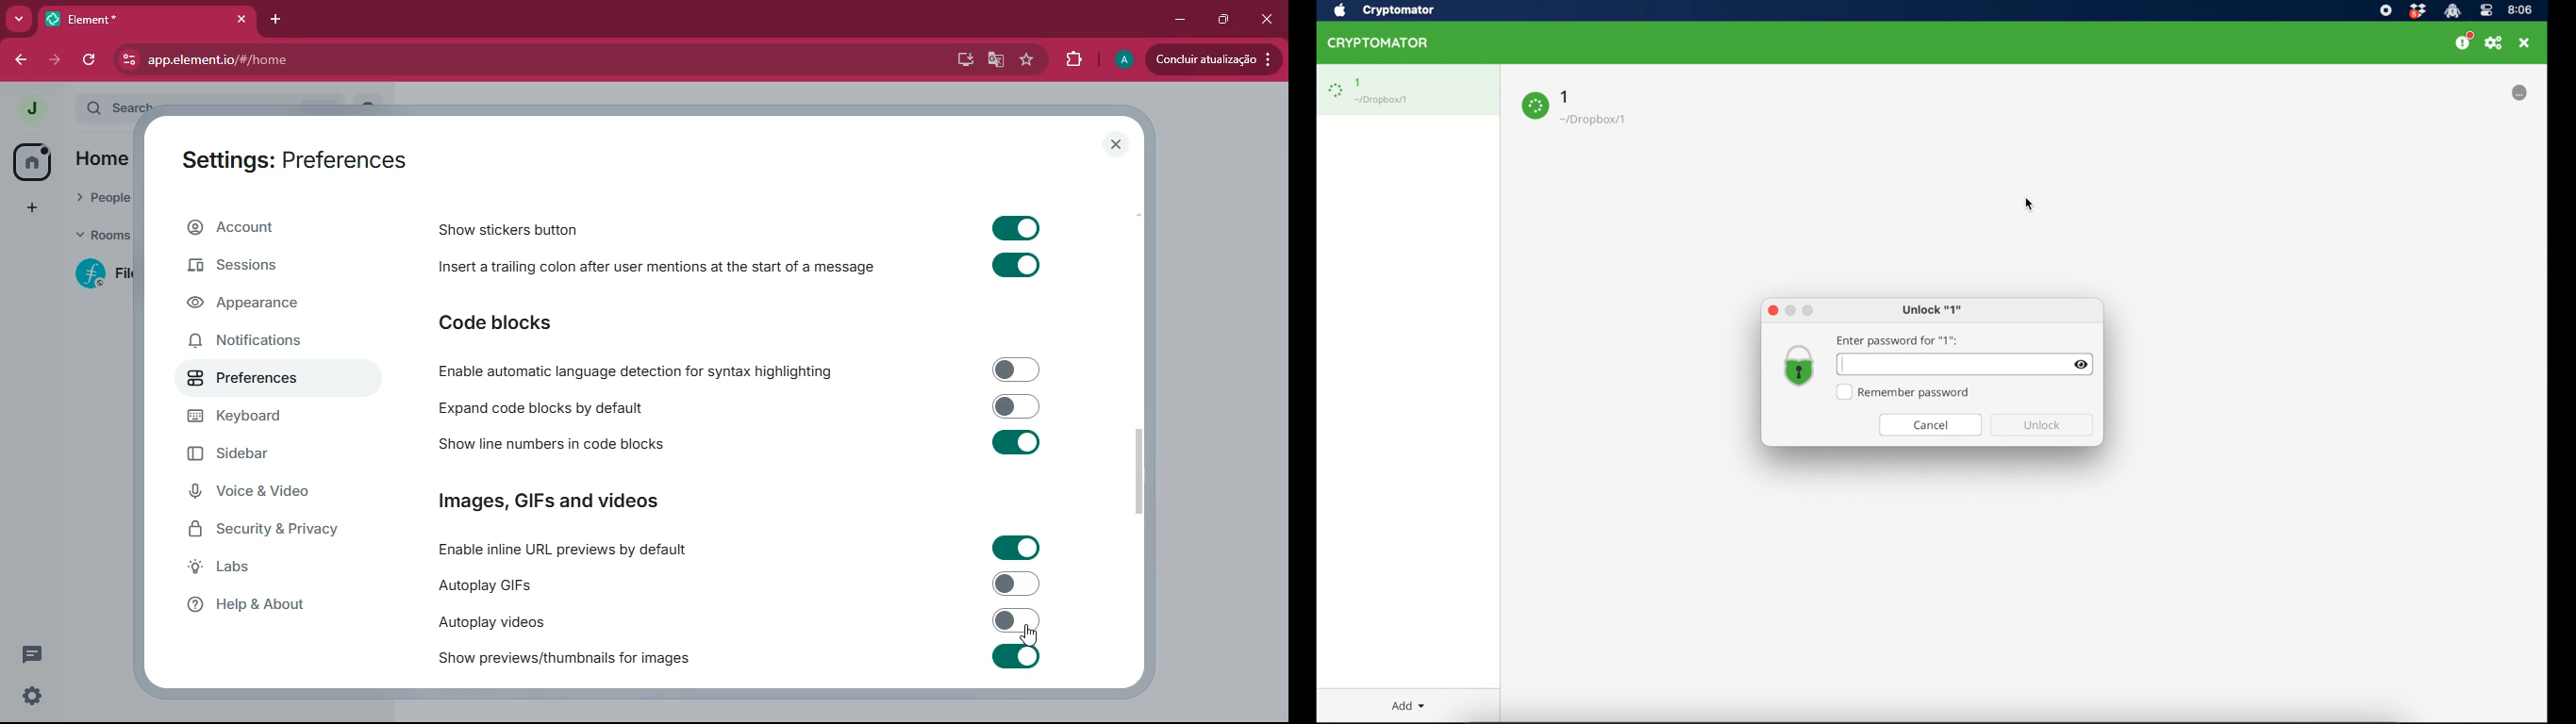  What do you see at coordinates (20, 21) in the screenshot?
I see `search tabs` at bounding box center [20, 21].